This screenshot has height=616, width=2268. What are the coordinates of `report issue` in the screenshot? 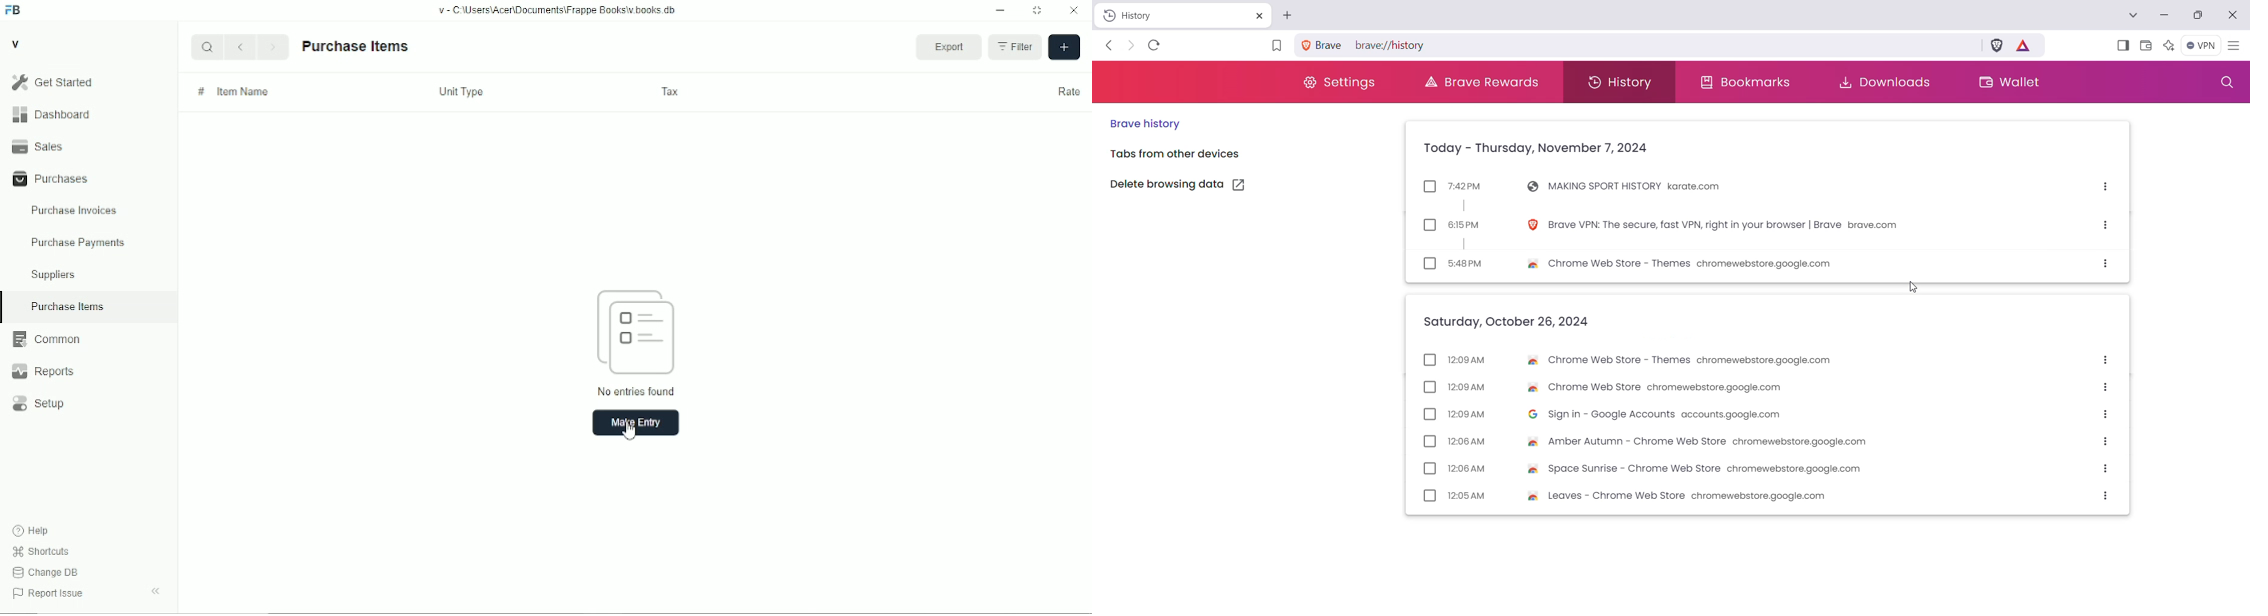 It's located at (48, 593).